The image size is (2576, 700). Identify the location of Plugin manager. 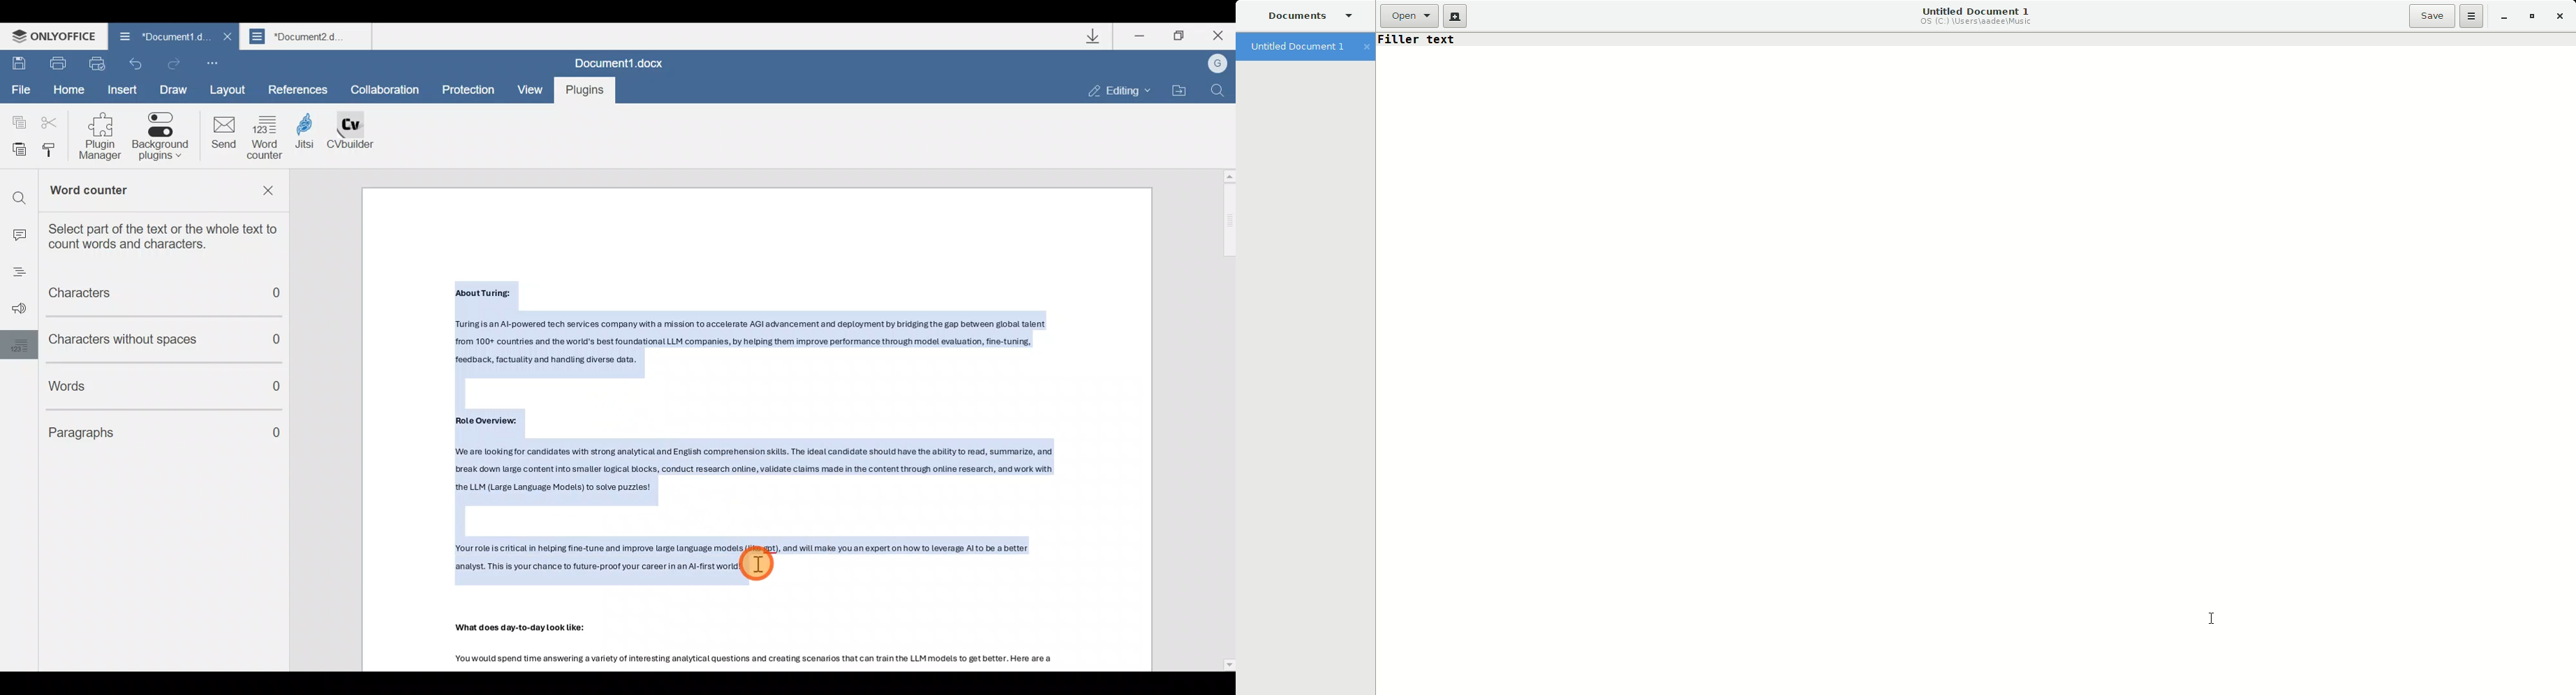
(105, 136).